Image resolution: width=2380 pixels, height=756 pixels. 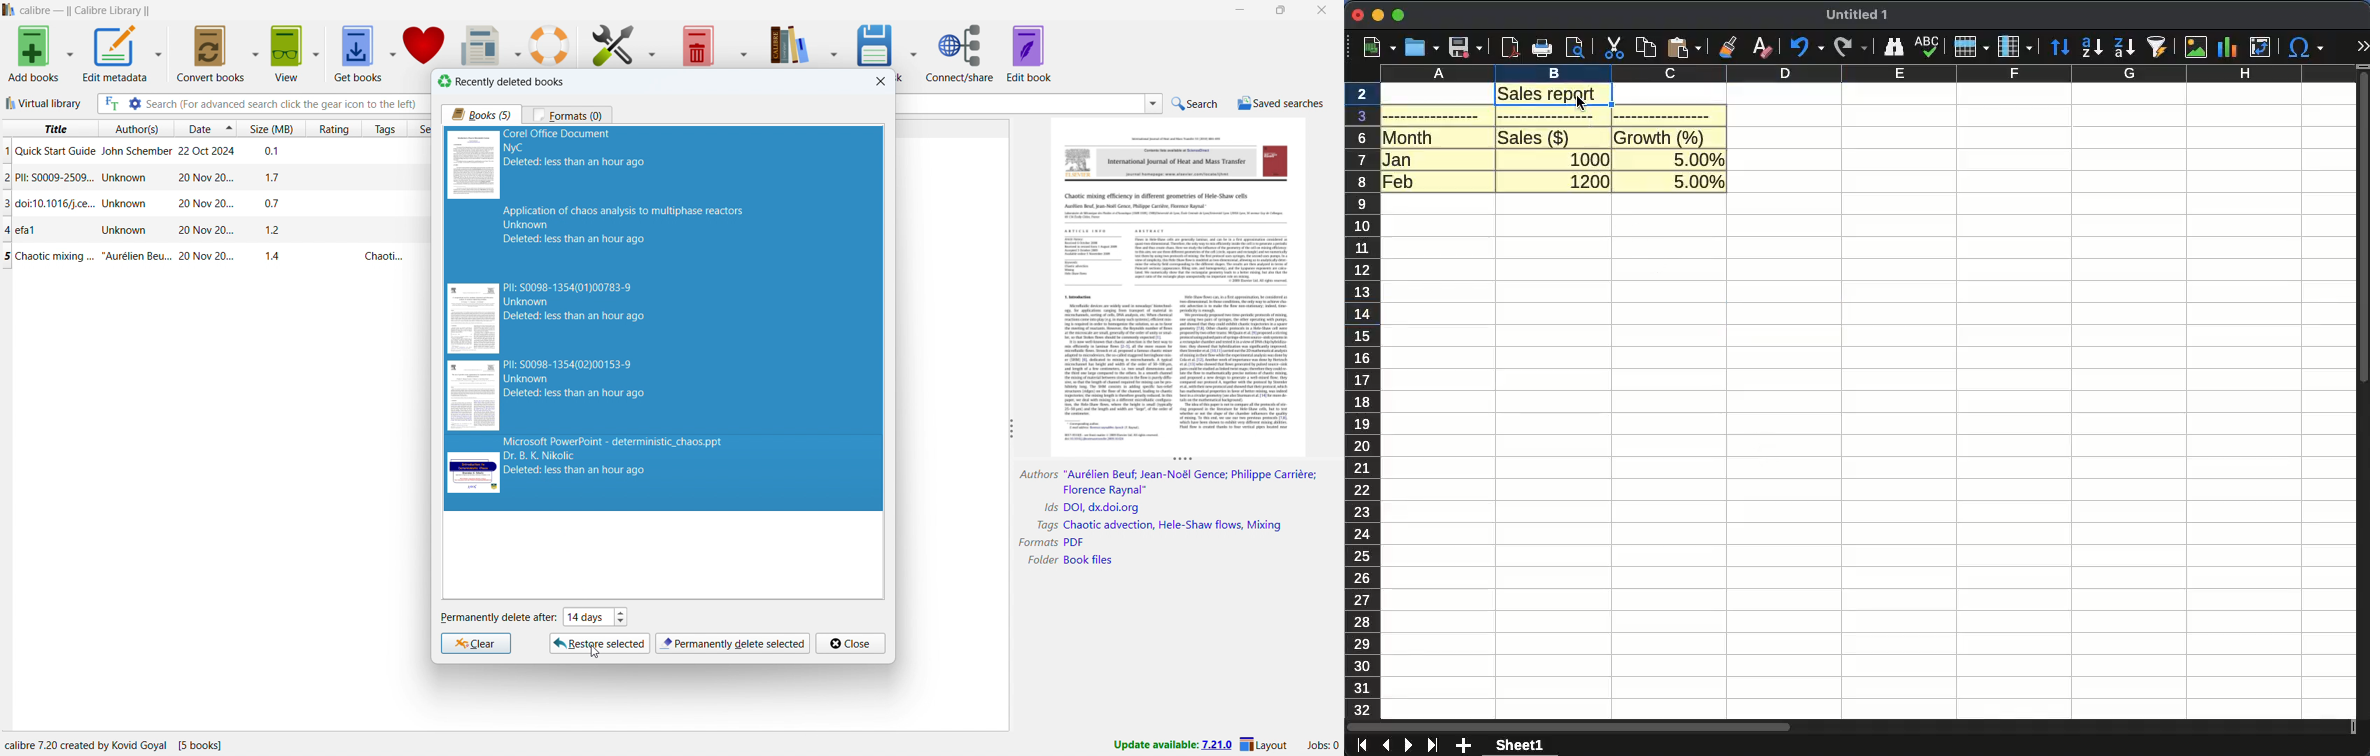 What do you see at coordinates (596, 652) in the screenshot?
I see `cursor` at bounding box center [596, 652].